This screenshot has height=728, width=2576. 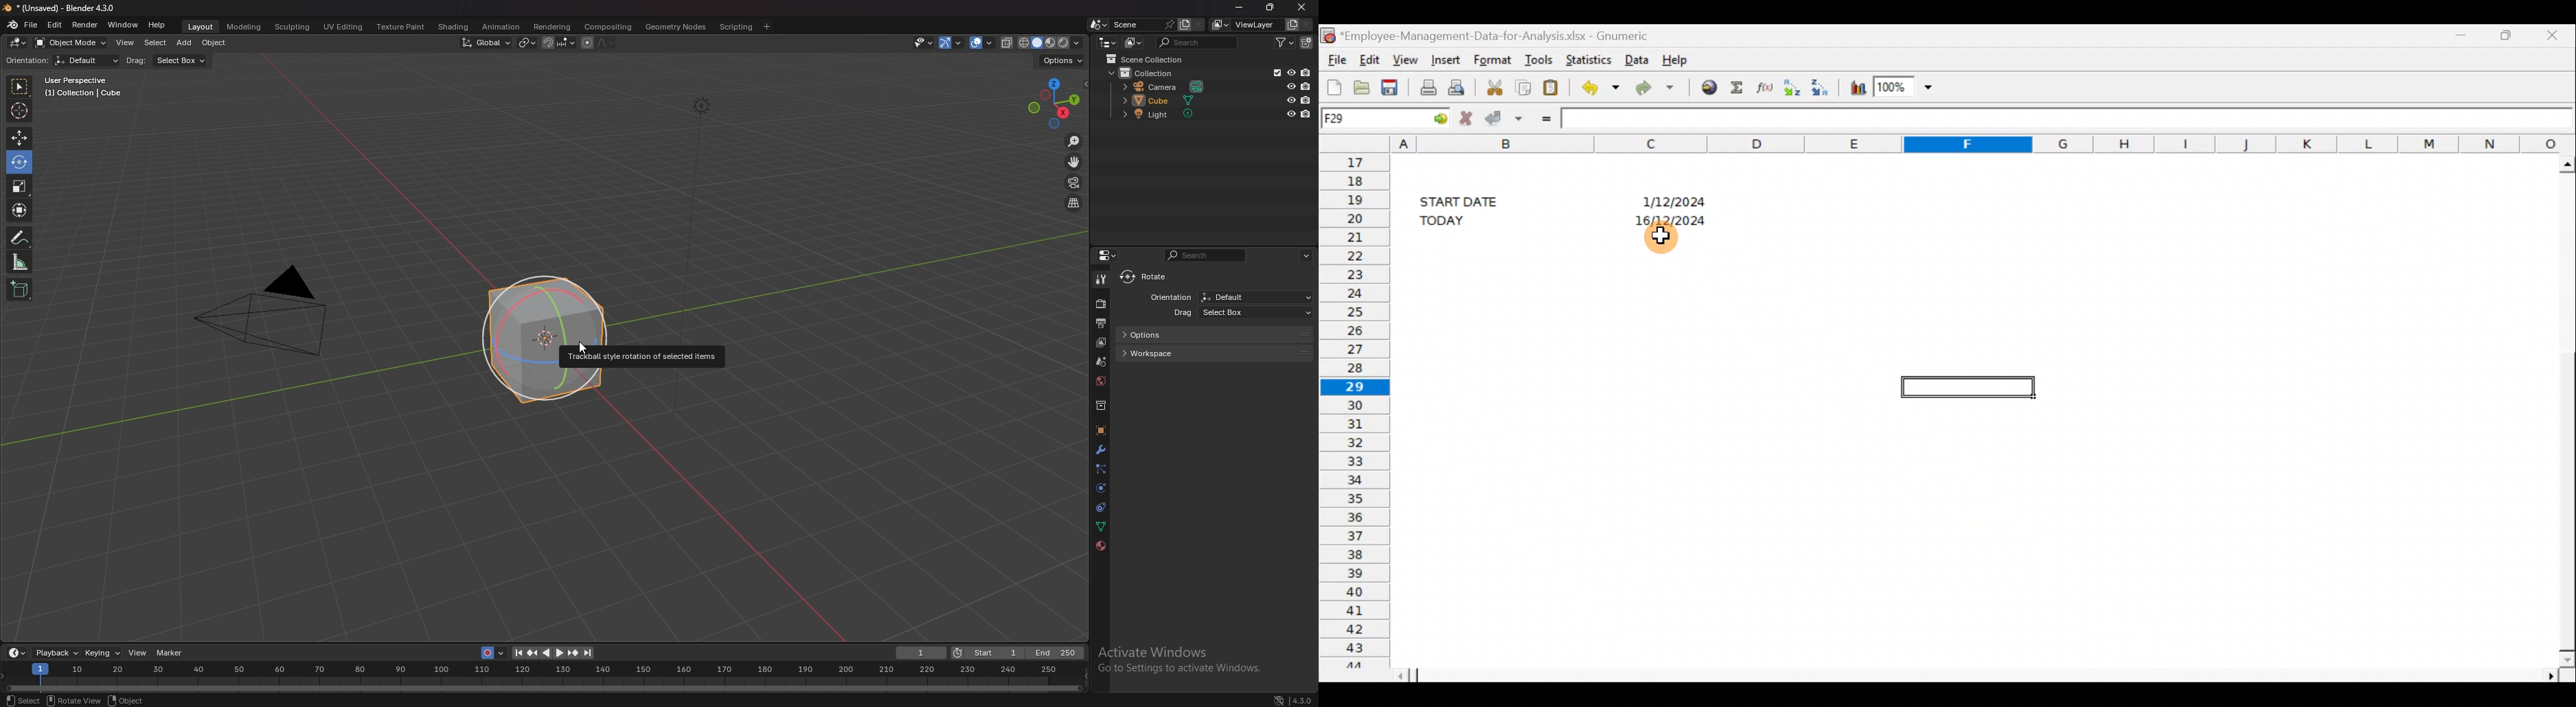 I want to click on edit, so click(x=54, y=24).